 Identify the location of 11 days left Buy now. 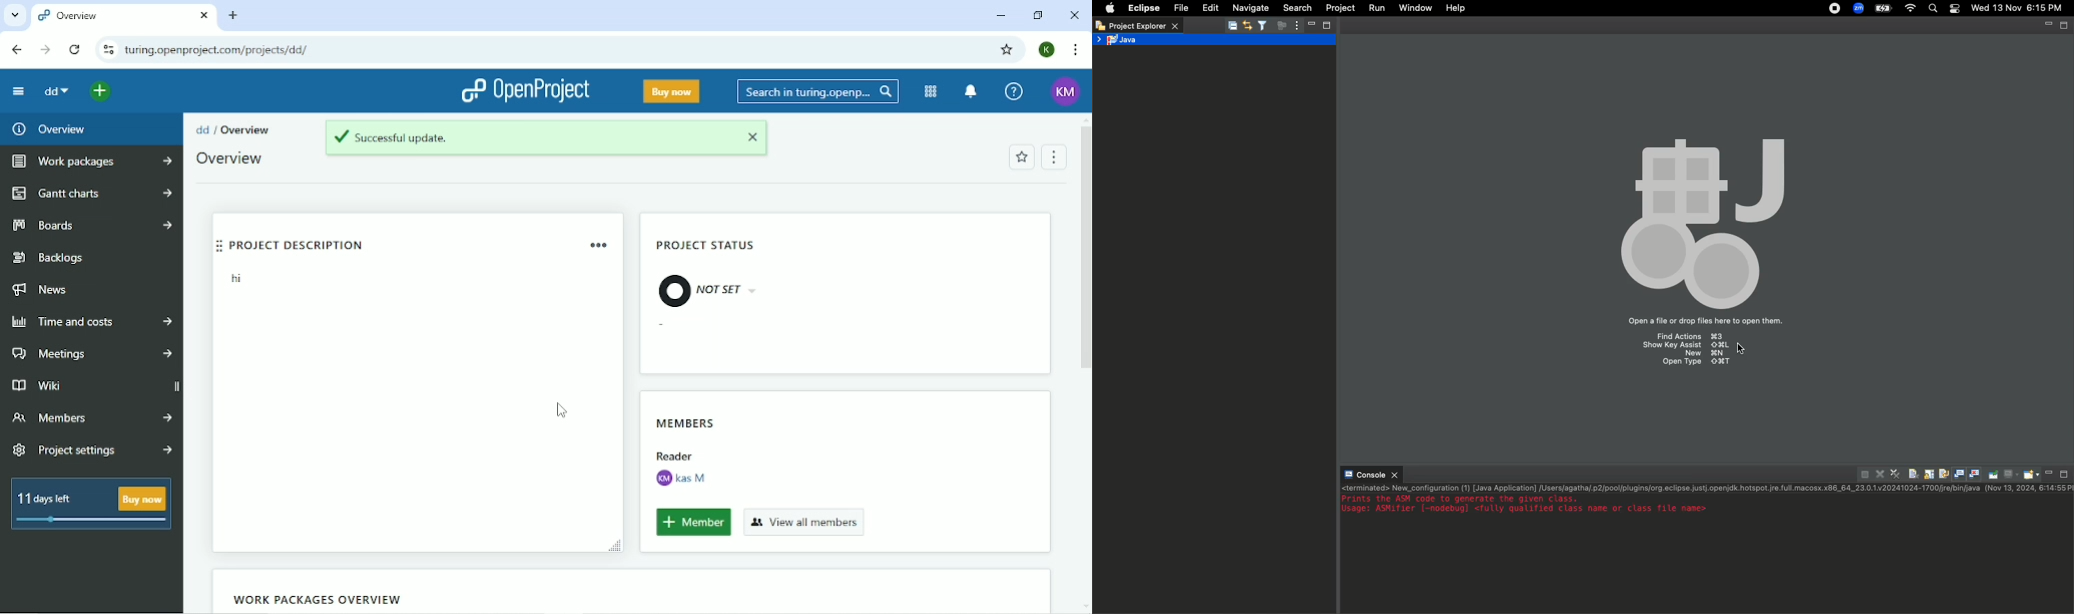
(91, 504).